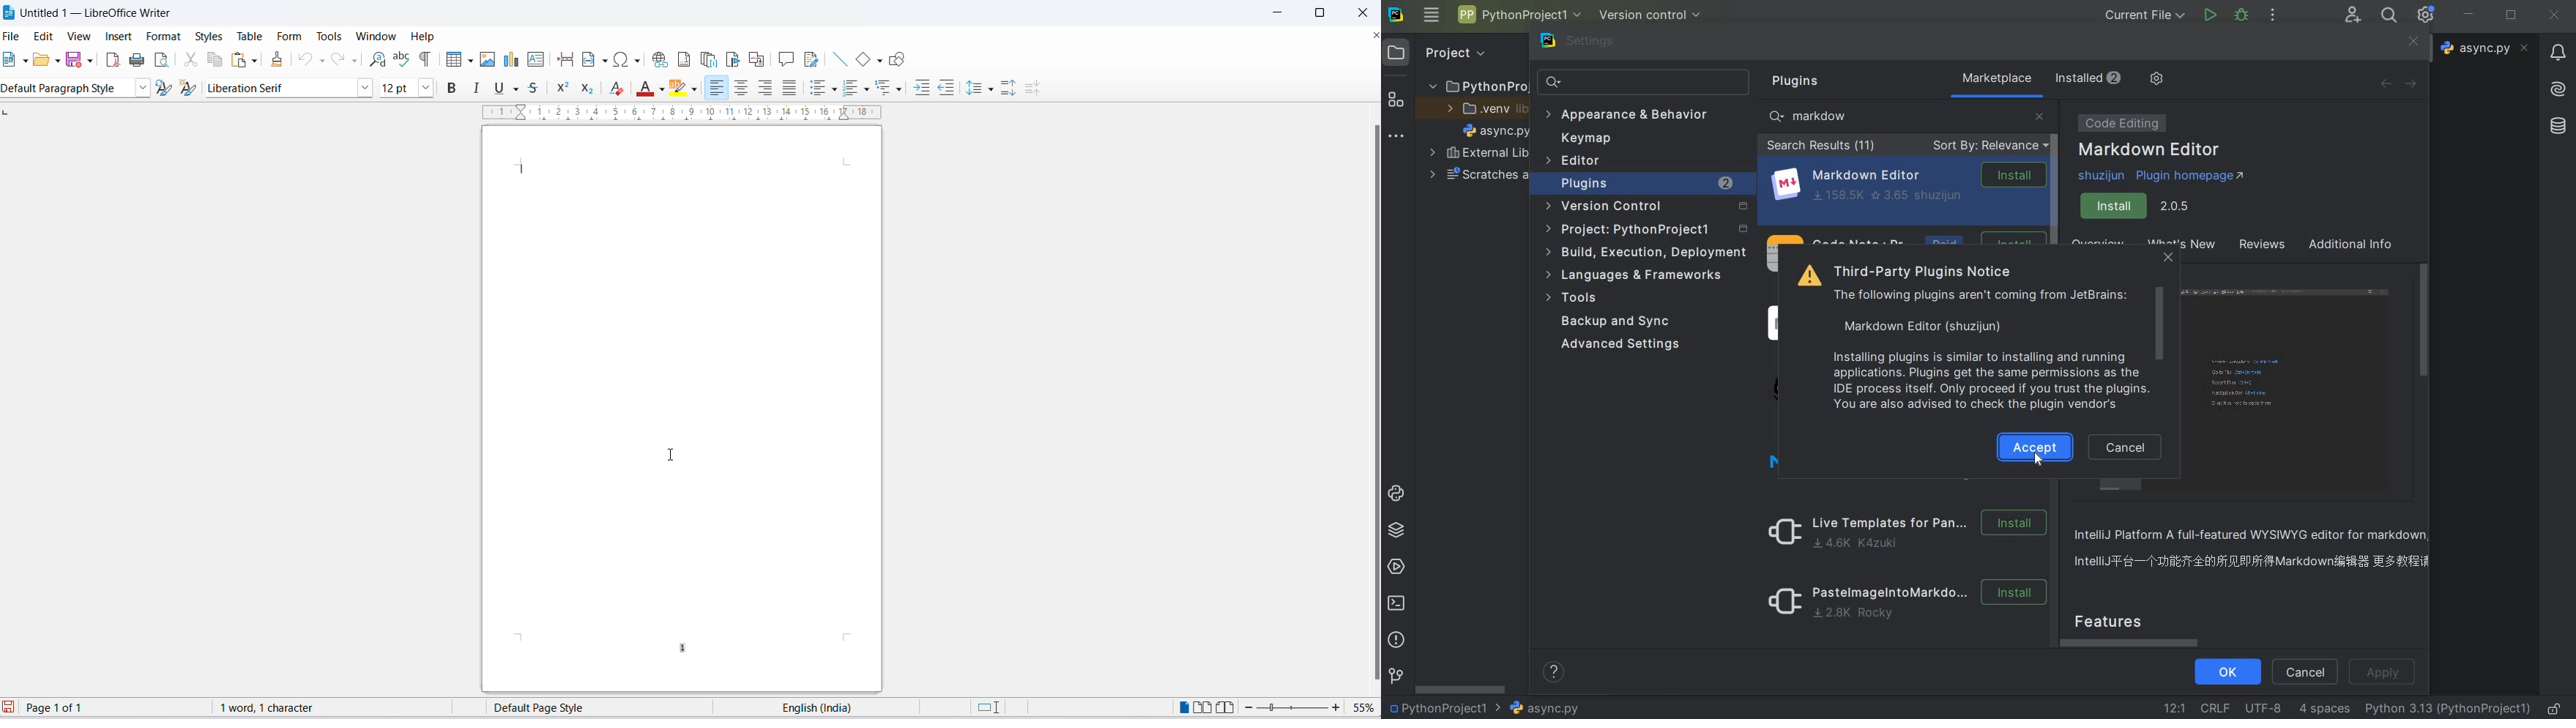 This screenshot has width=2576, height=728. I want to click on forward, so click(2415, 83).